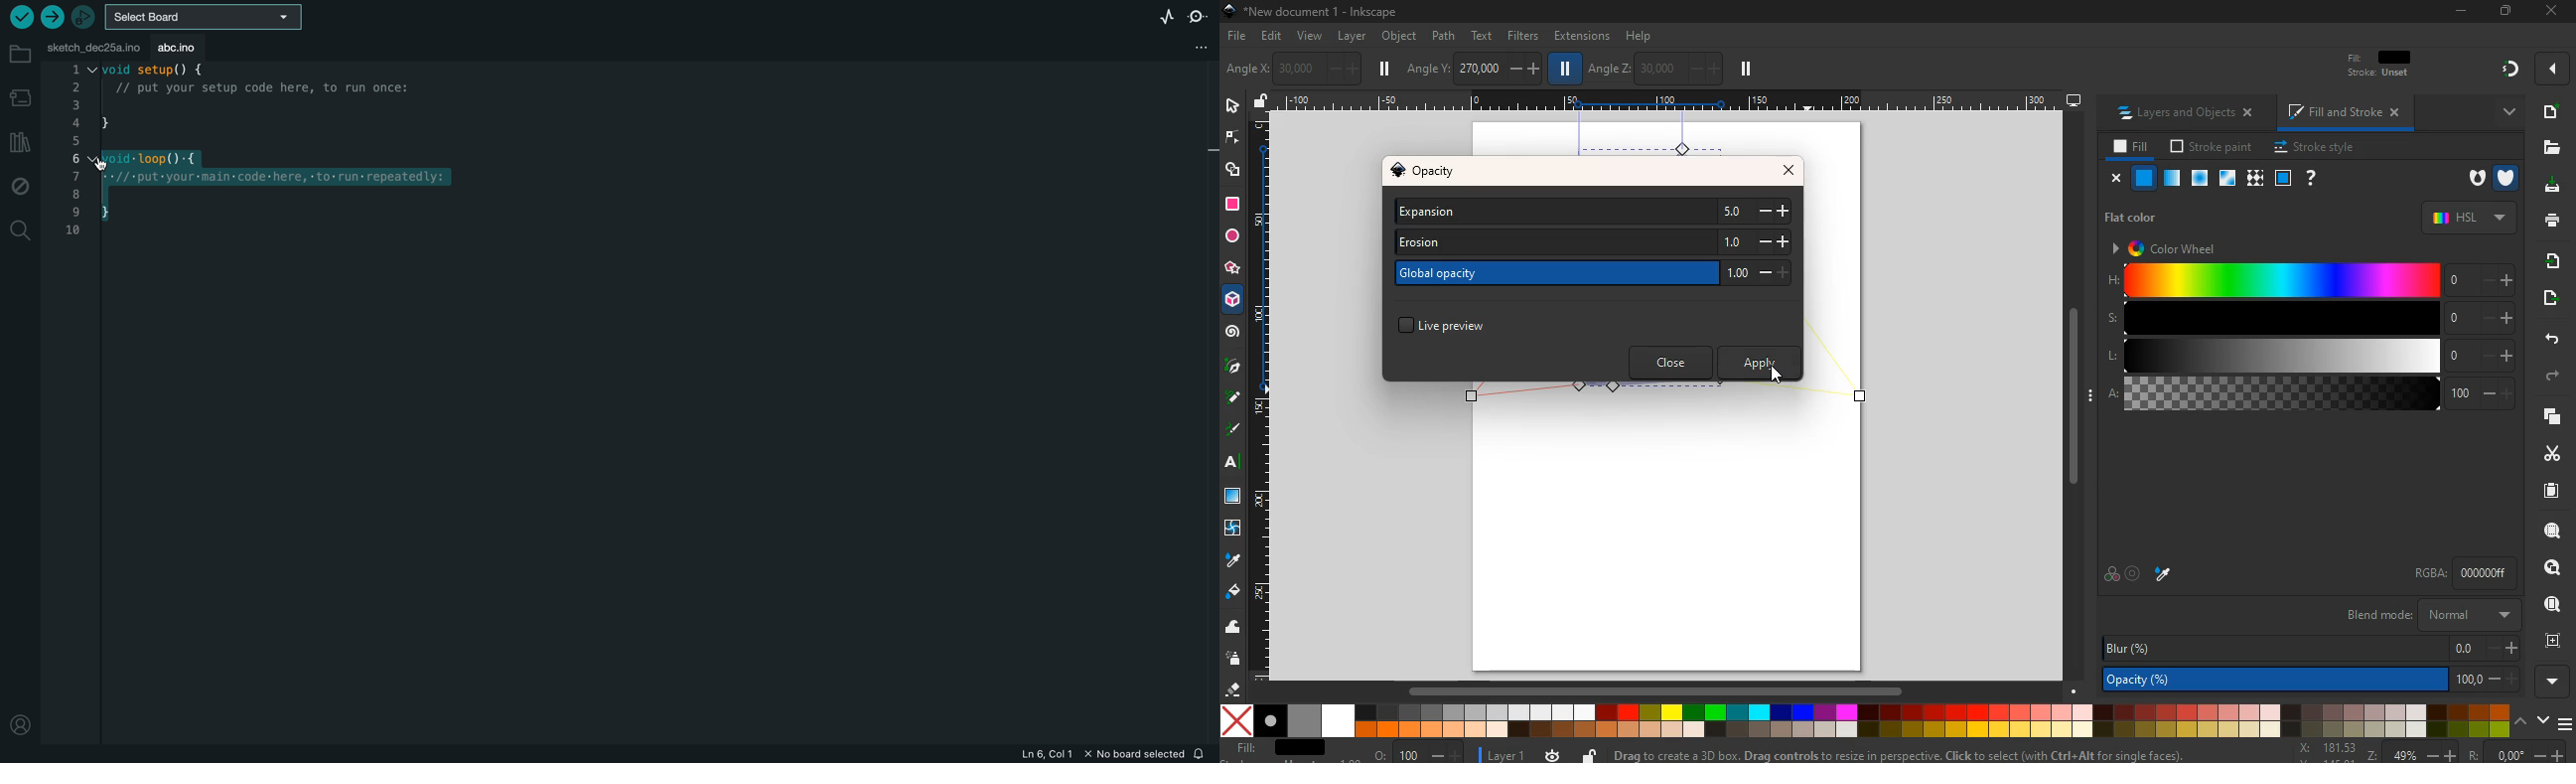 The width and height of the screenshot is (2576, 784). I want to click on color, so click(2110, 576).